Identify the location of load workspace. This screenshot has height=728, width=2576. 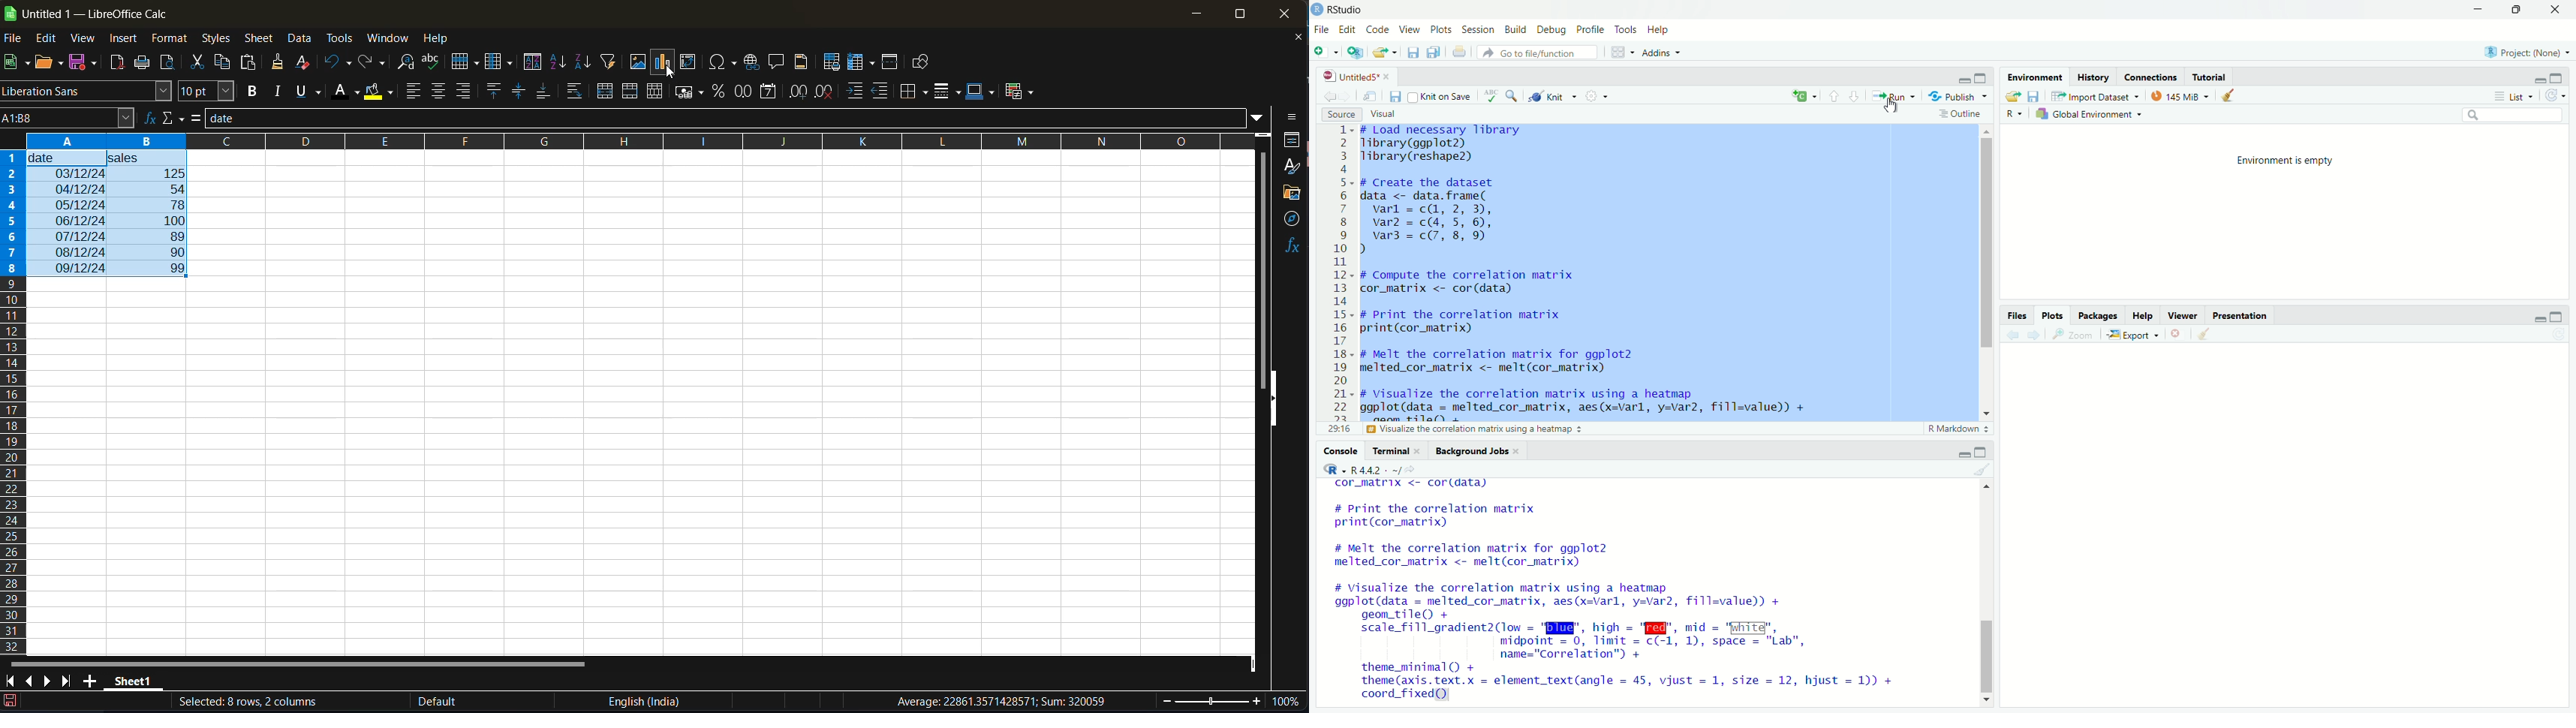
(2013, 96).